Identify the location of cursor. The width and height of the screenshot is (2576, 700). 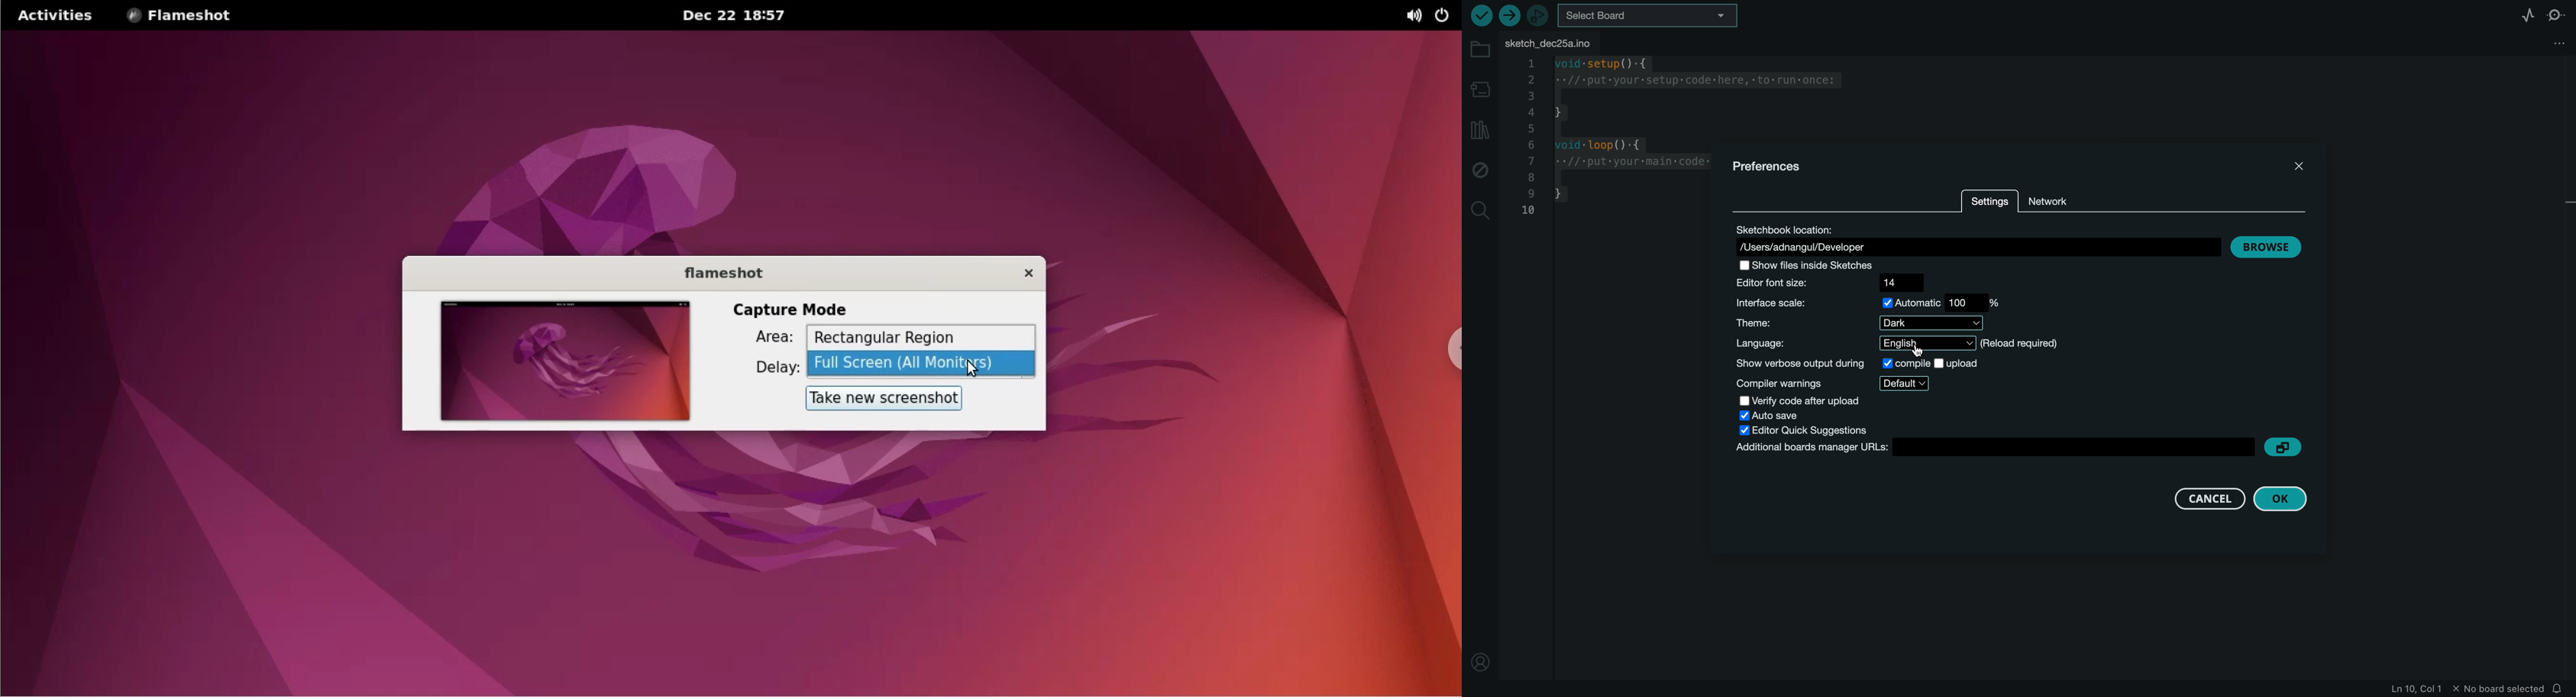
(1920, 350).